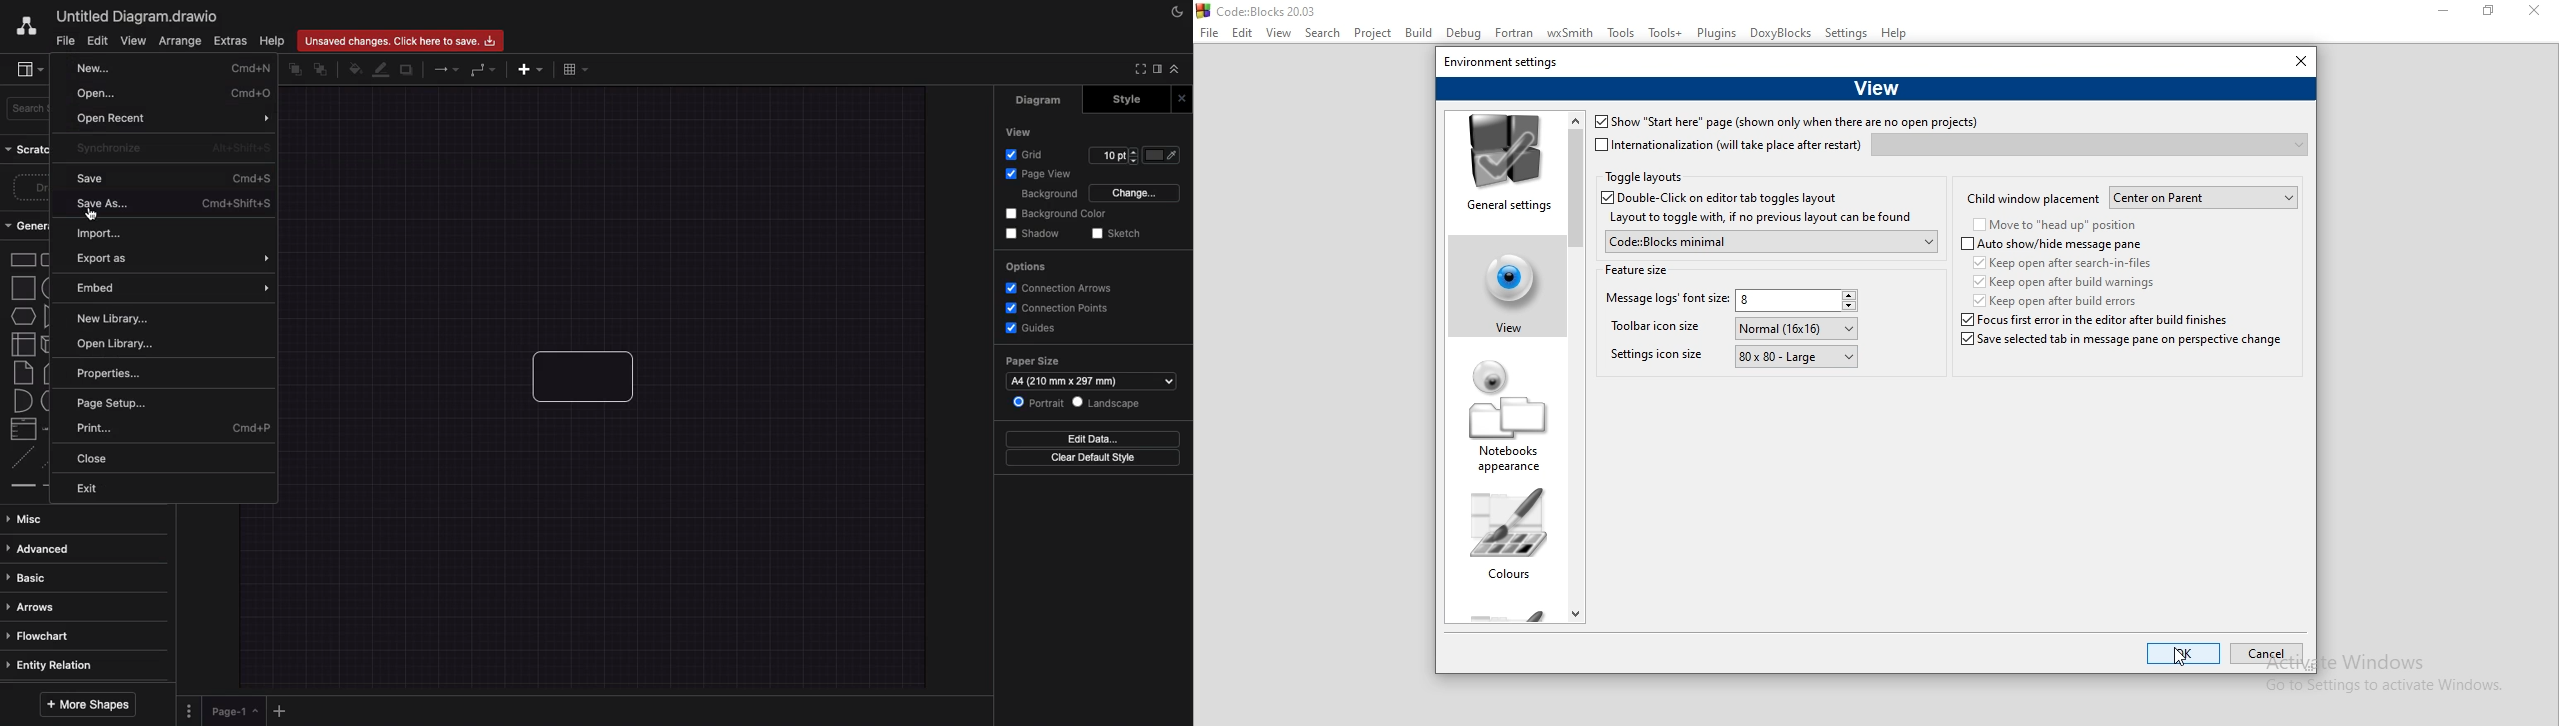  Describe the element at coordinates (1168, 156) in the screenshot. I see `Fill` at that location.